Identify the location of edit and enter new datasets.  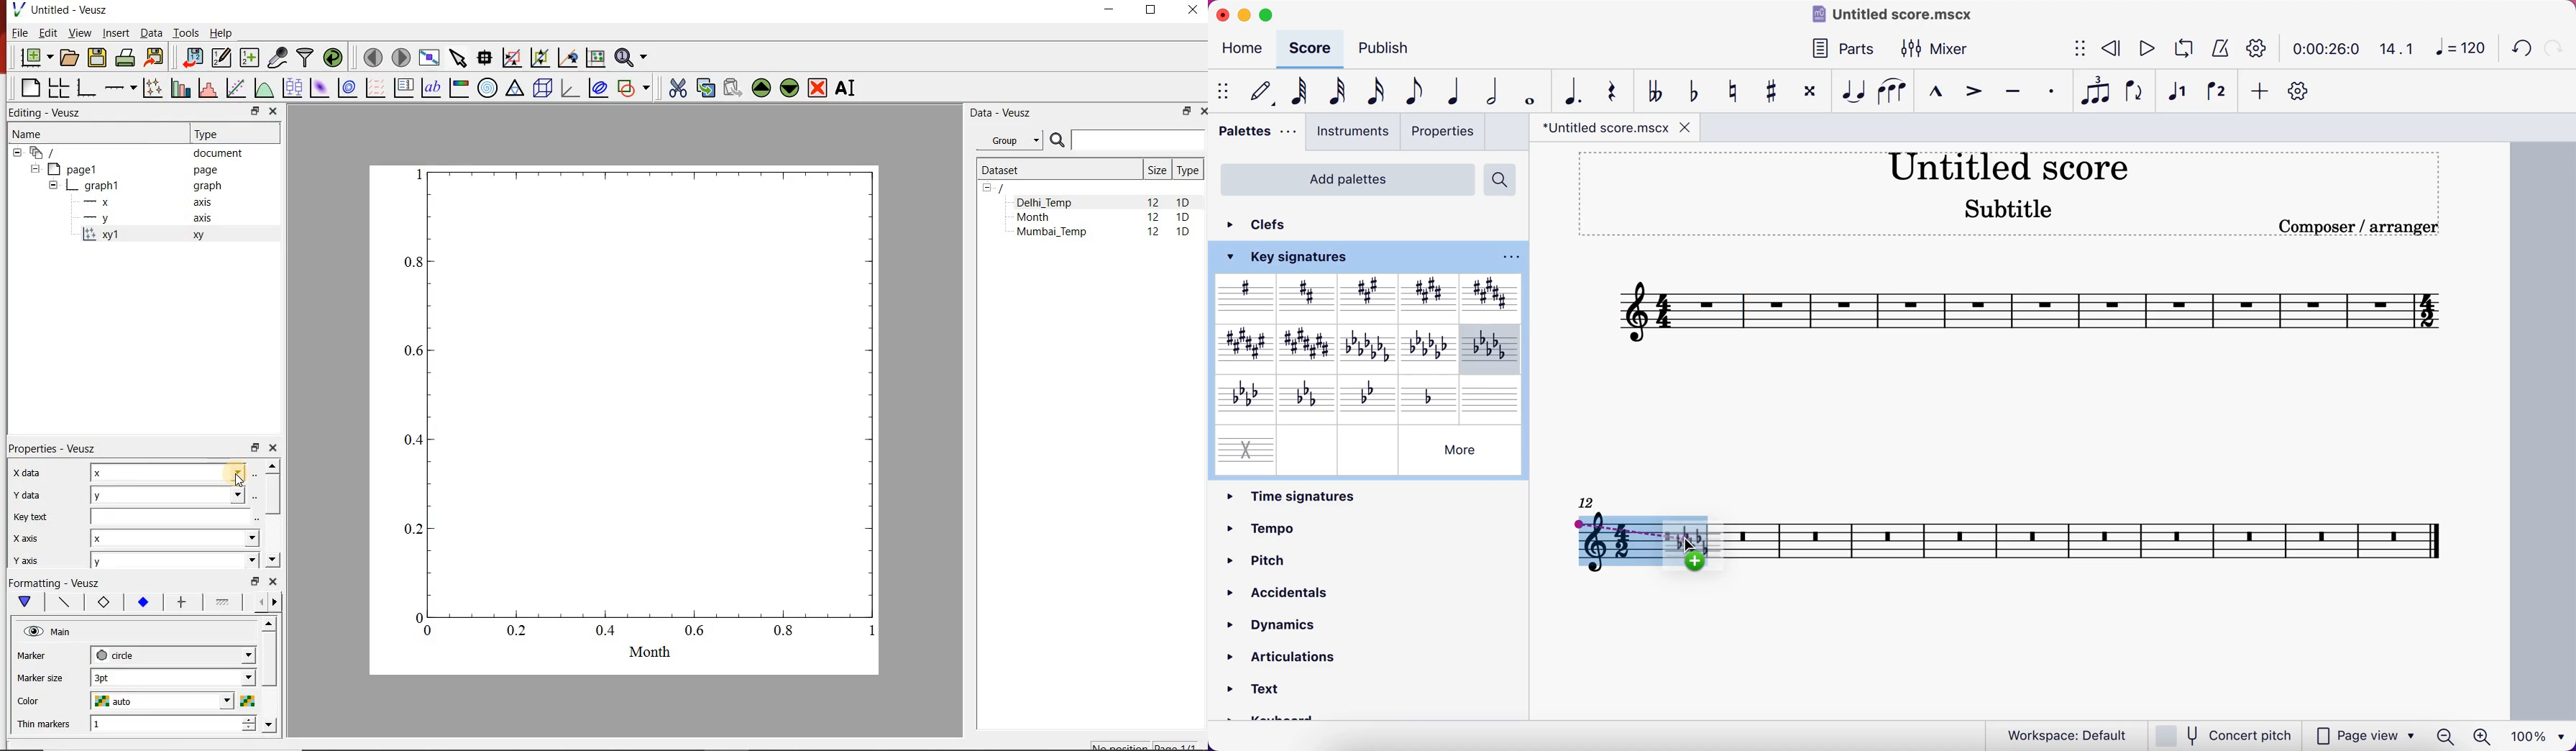
(221, 58).